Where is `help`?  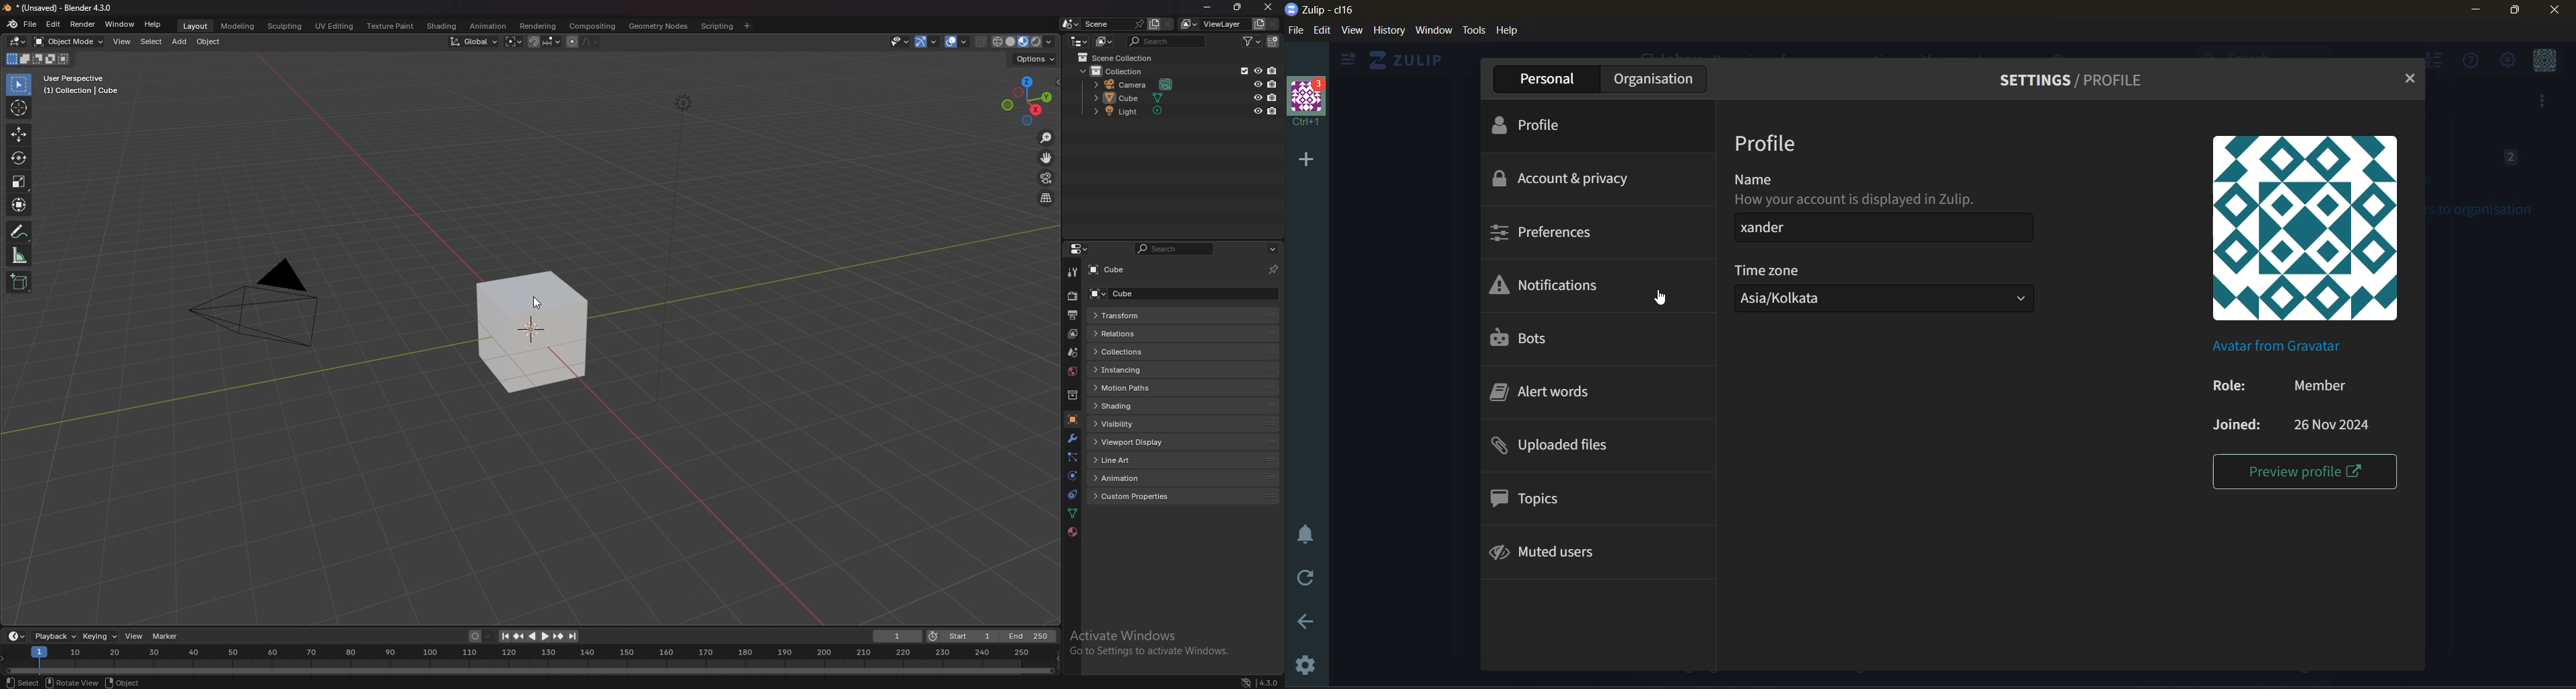 help is located at coordinates (154, 24).